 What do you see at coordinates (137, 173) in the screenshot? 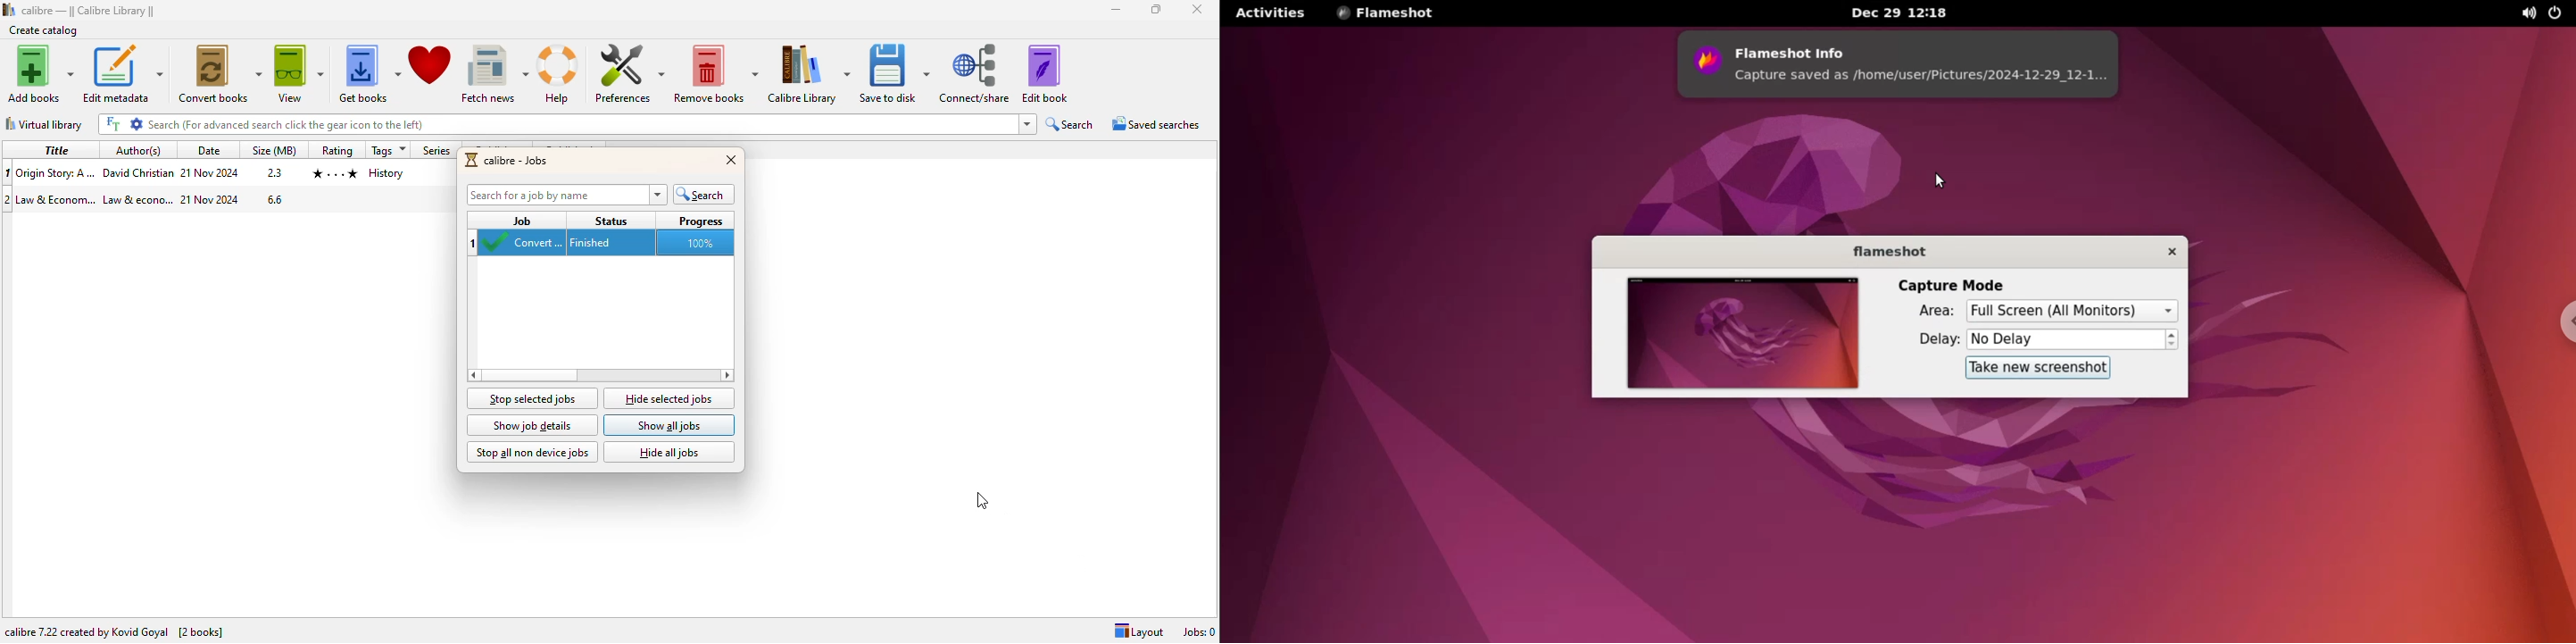
I see `author` at bounding box center [137, 173].